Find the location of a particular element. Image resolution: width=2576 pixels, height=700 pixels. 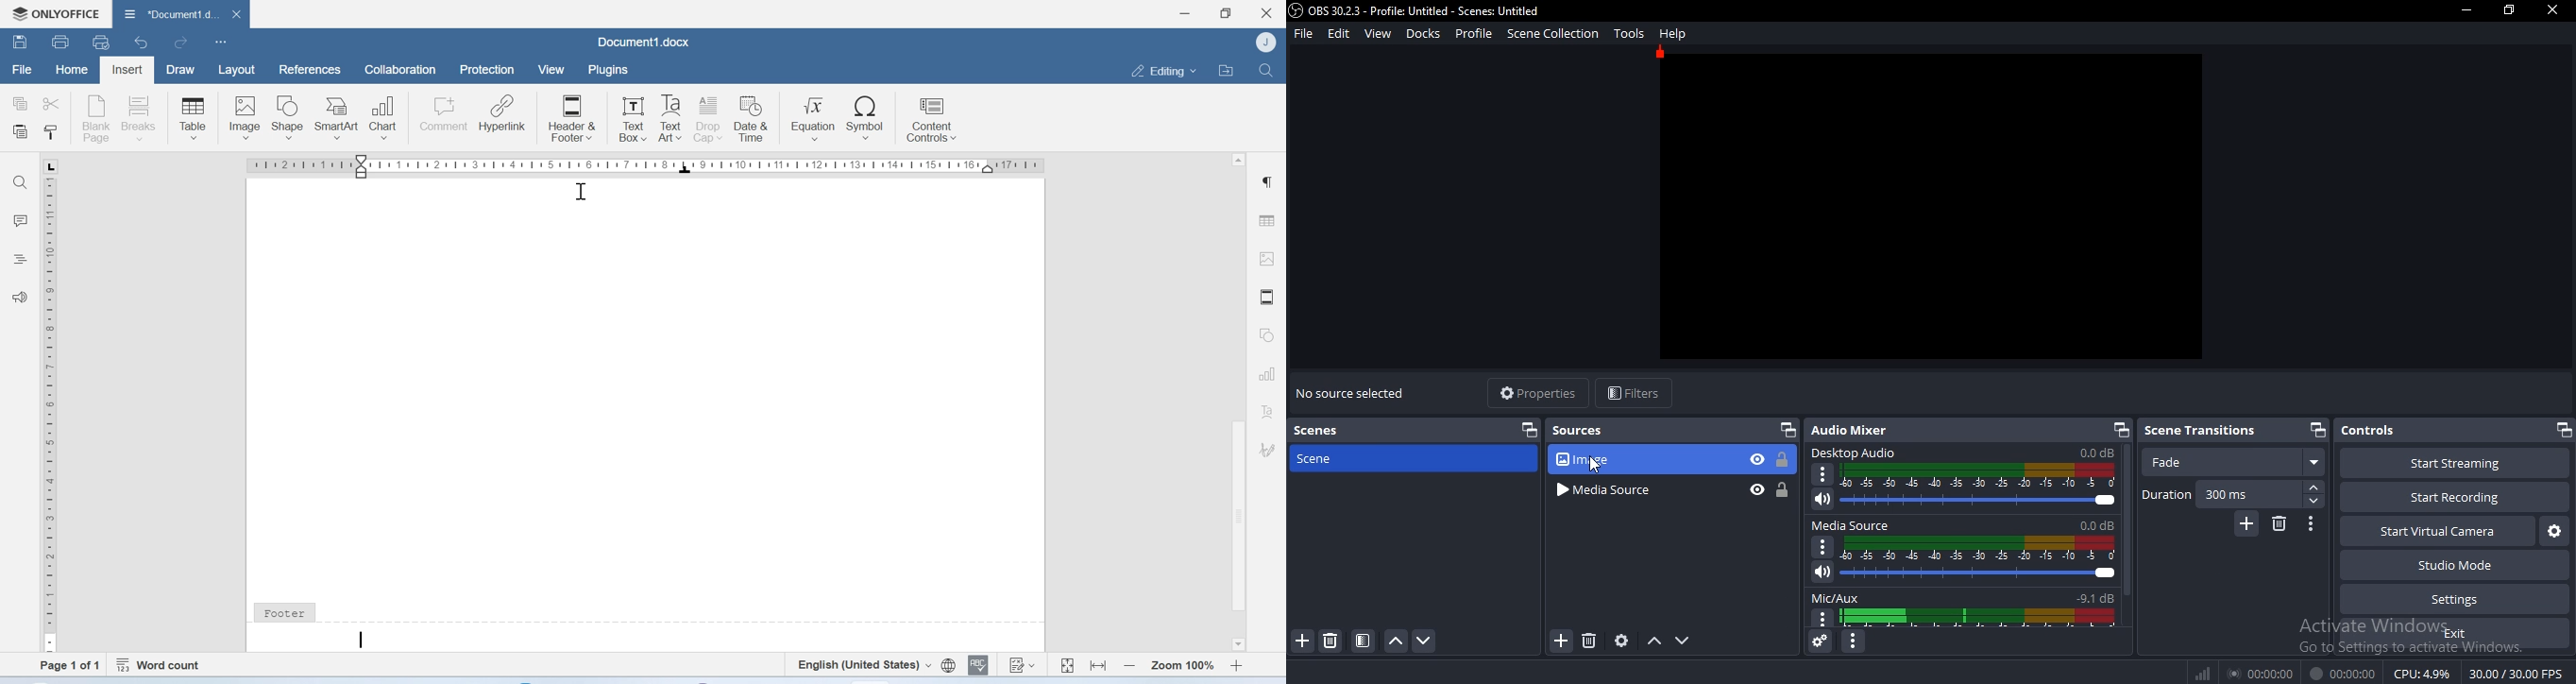

docks is located at coordinates (1424, 34).